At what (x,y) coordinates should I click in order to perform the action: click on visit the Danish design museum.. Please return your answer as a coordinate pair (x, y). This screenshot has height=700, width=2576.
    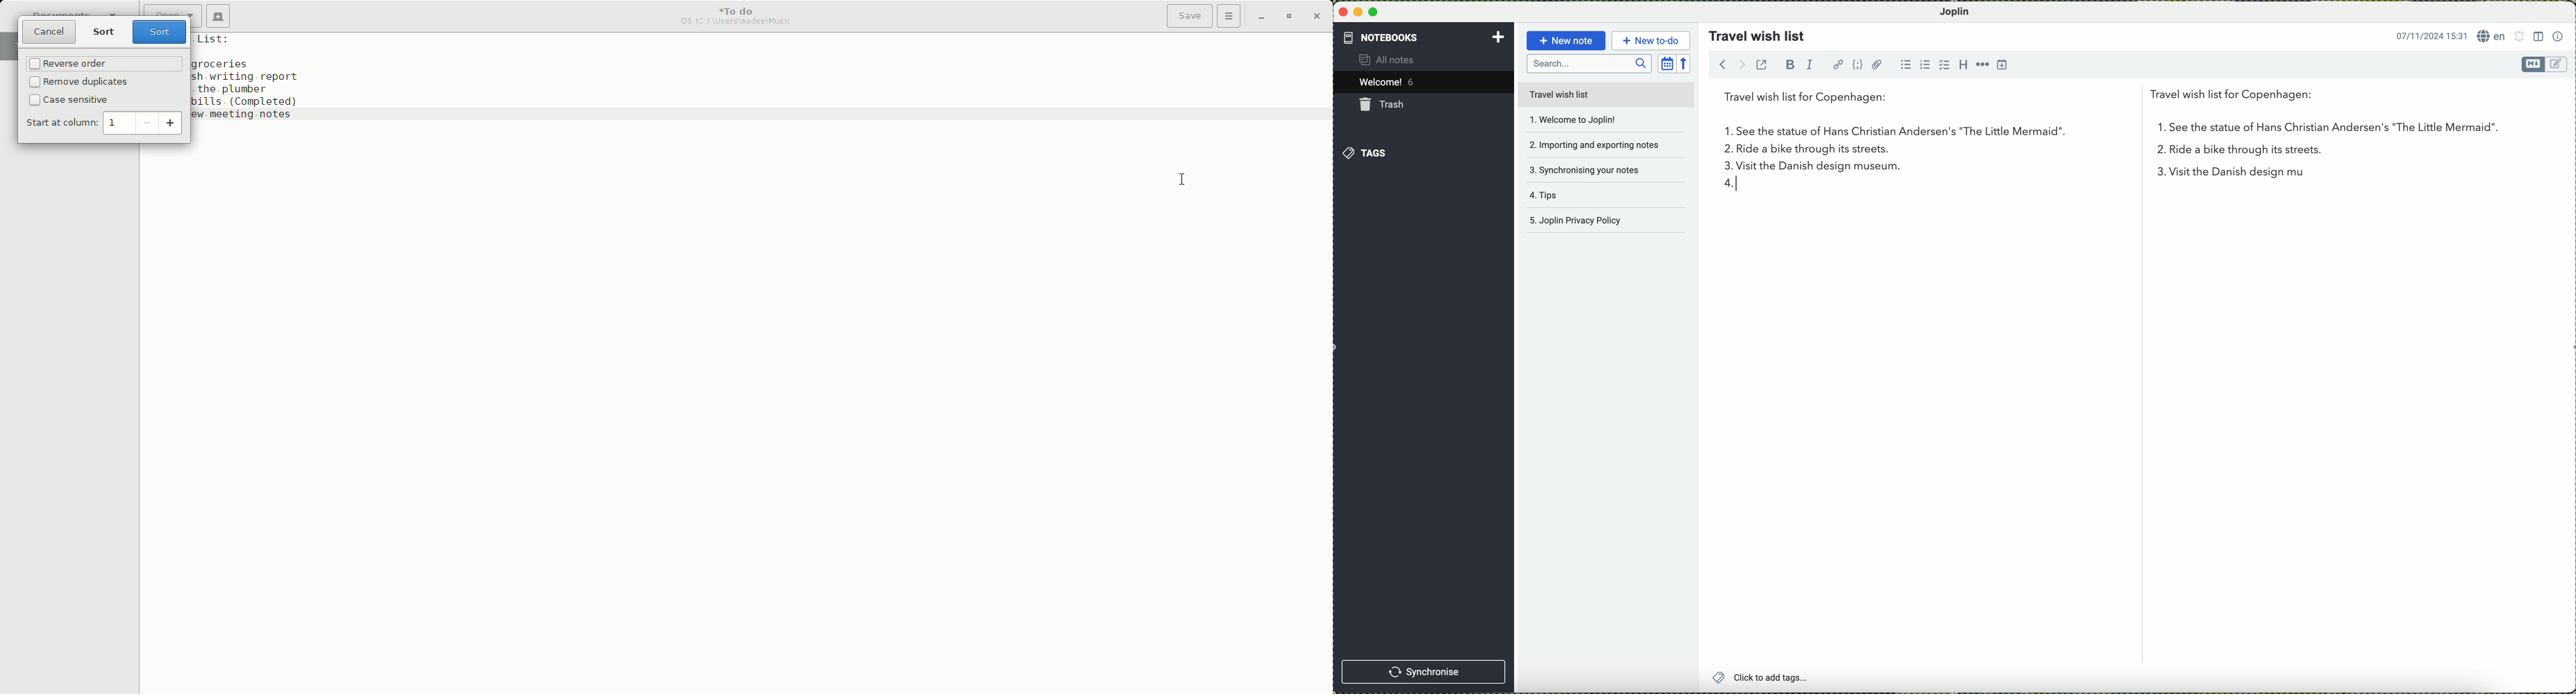
    Looking at the image, I should click on (2024, 168).